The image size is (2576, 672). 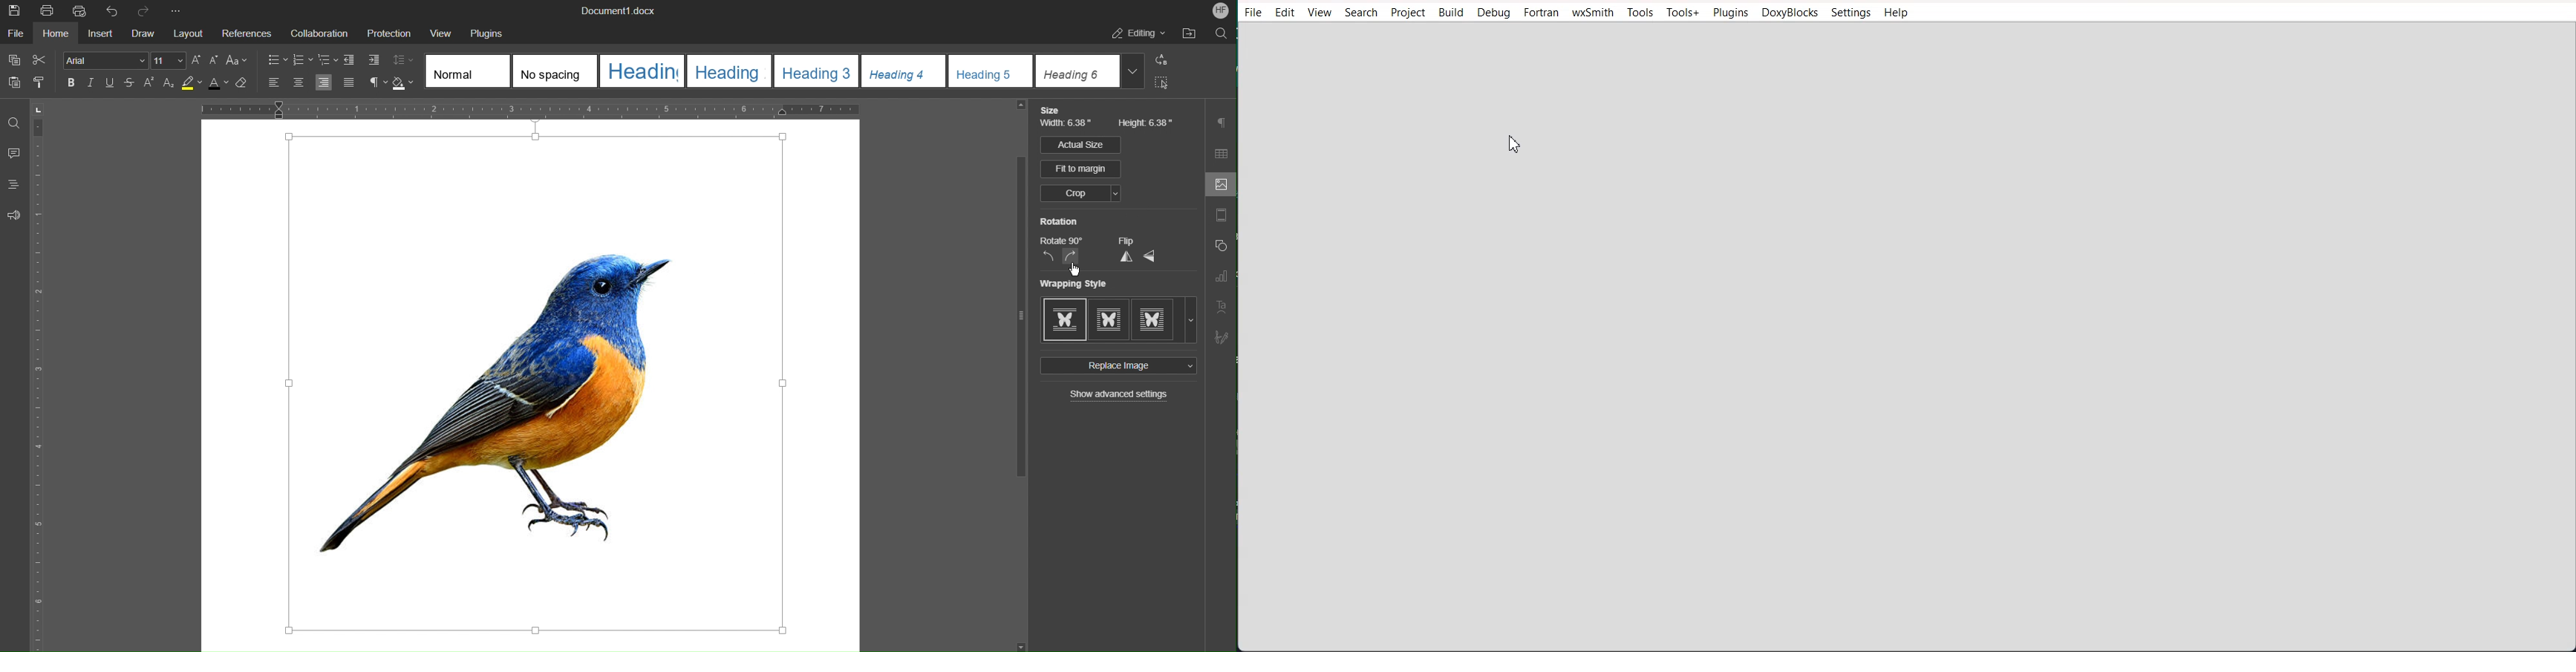 I want to click on Crop, so click(x=1081, y=194).